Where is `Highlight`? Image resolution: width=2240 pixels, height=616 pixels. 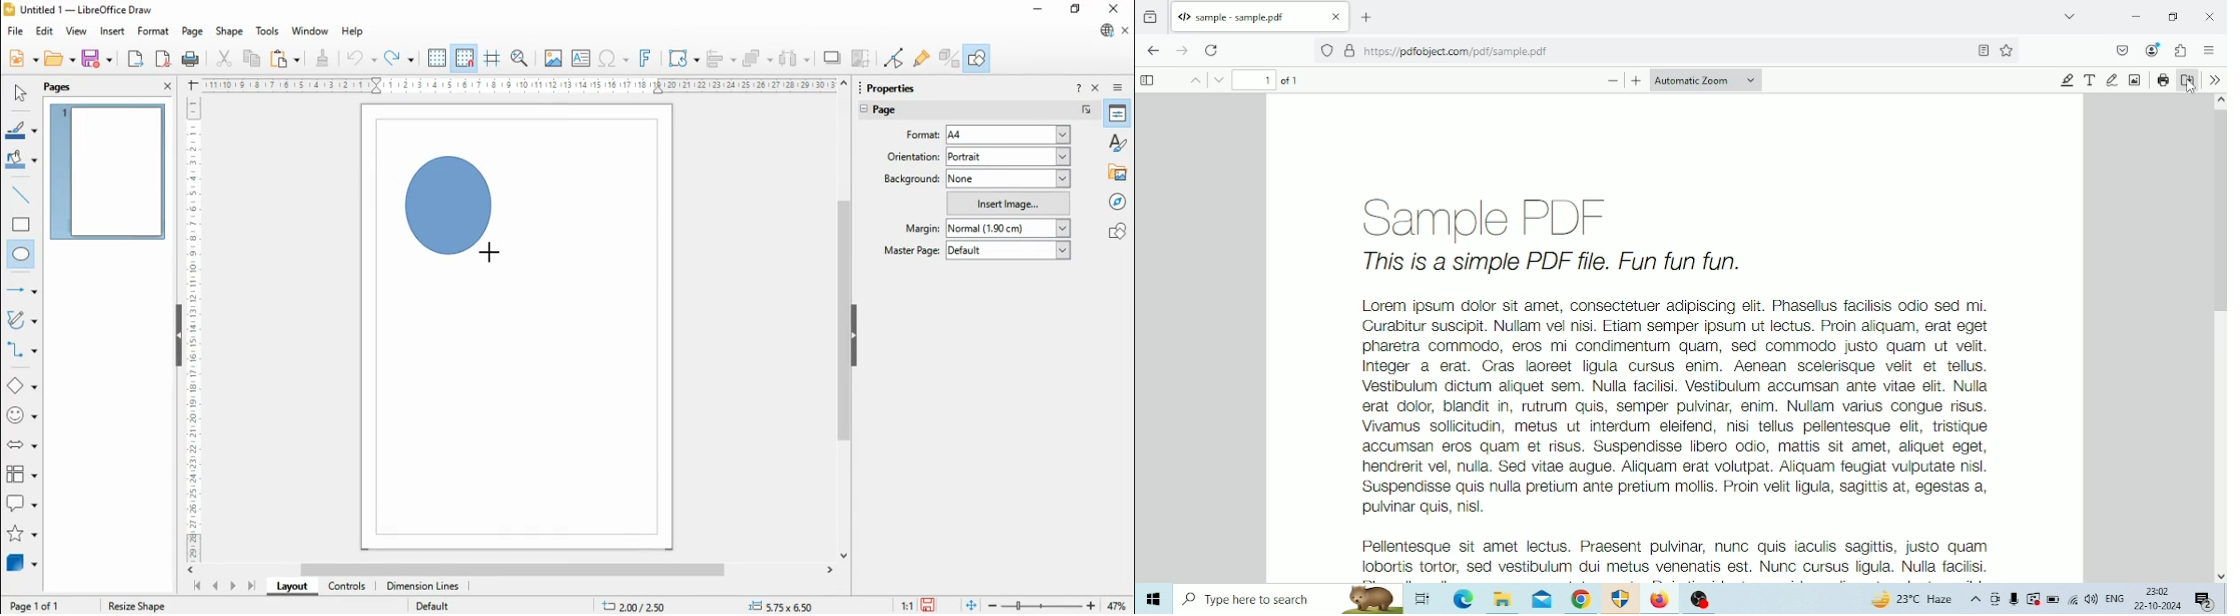
Highlight is located at coordinates (2068, 80).